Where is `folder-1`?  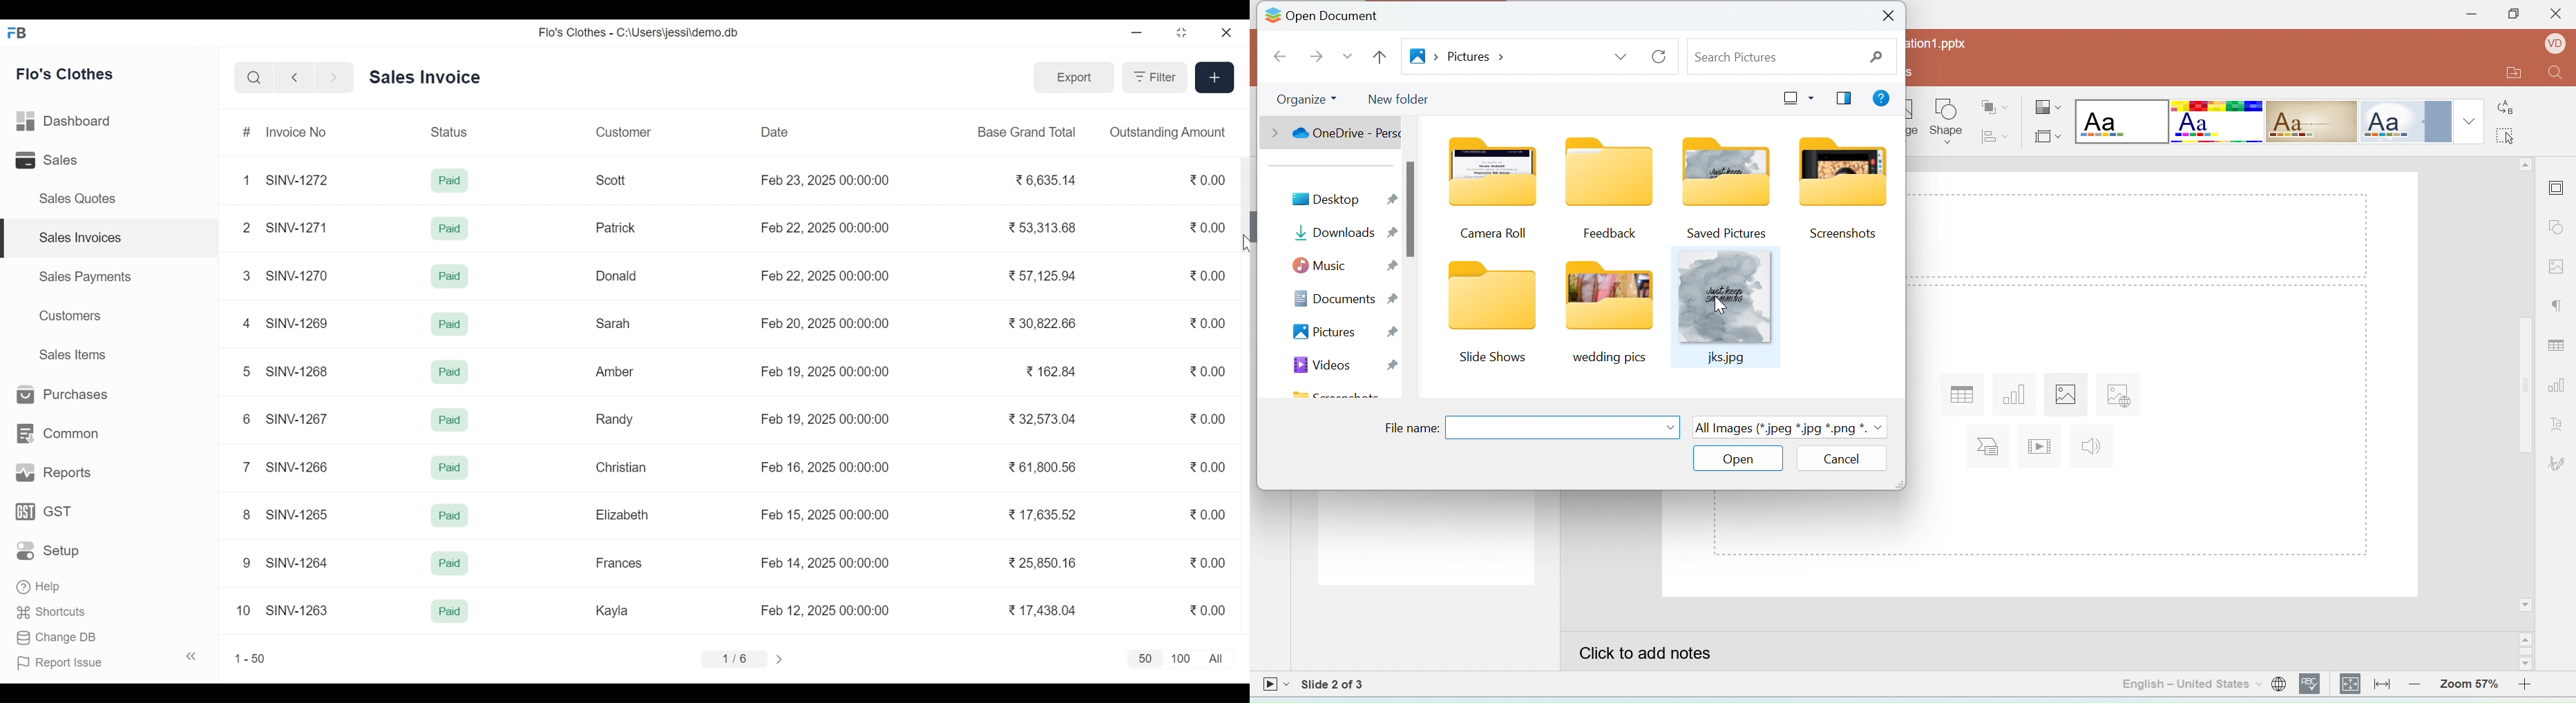
folder-1 is located at coordinates (1495, 191).